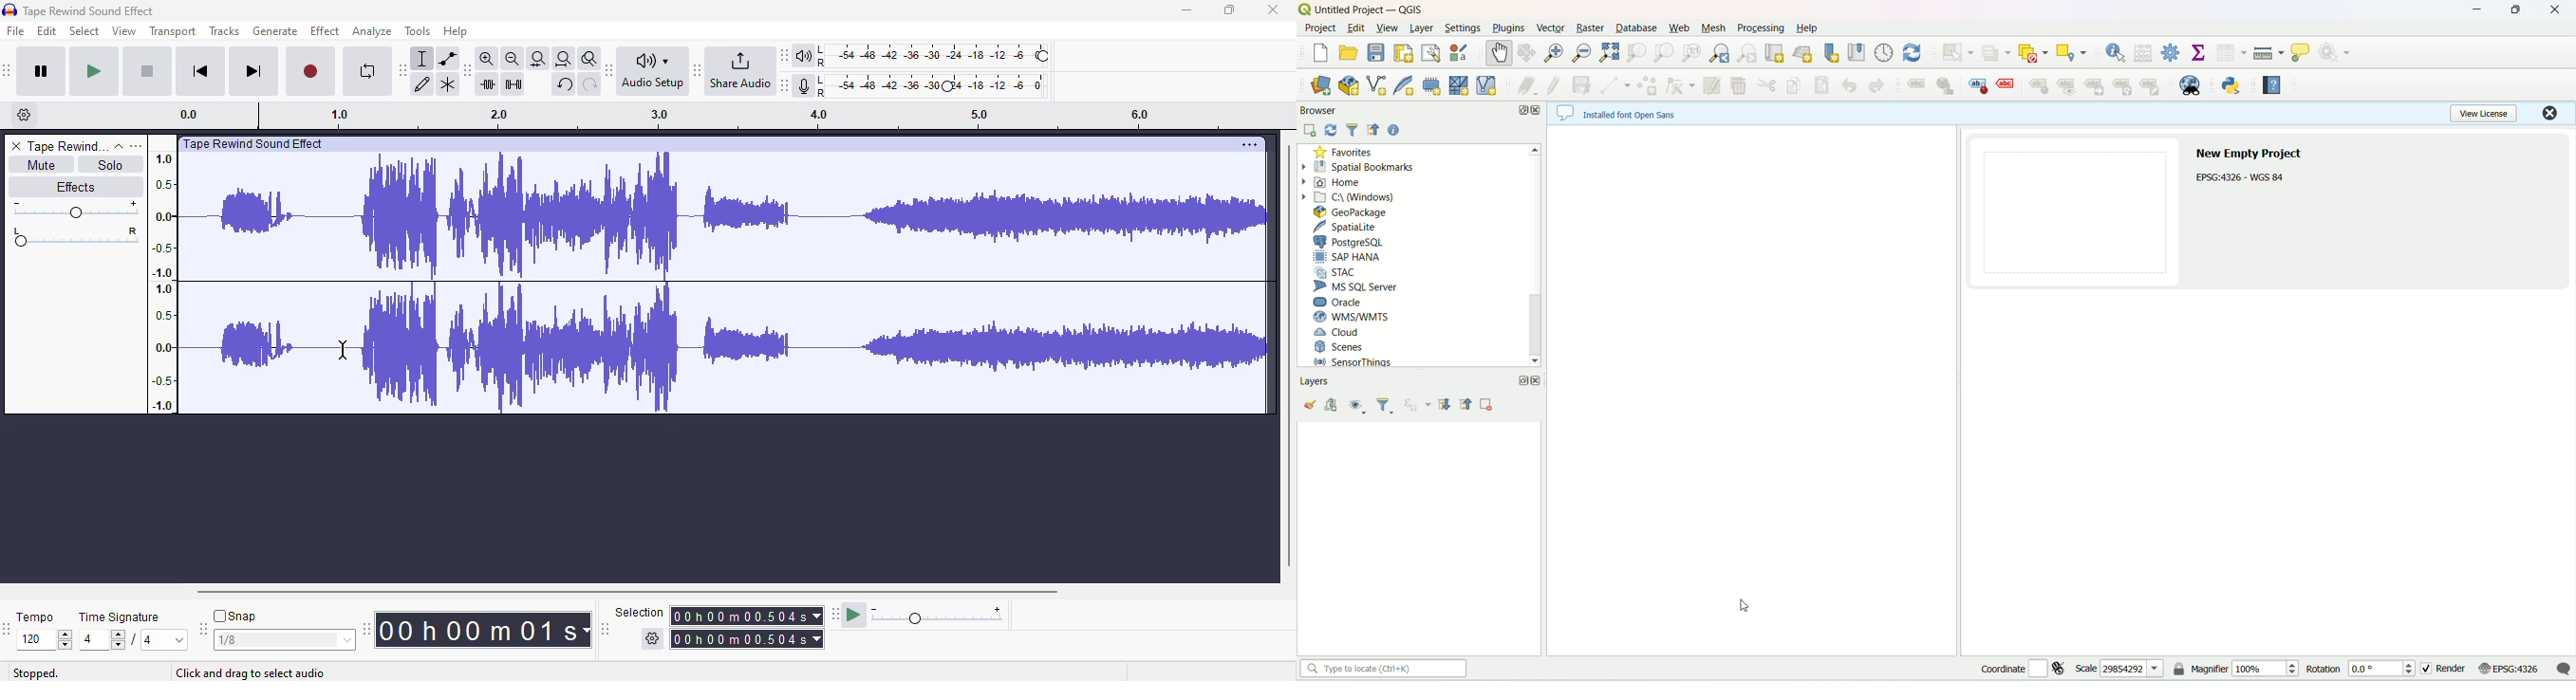 The width and height of the screenshot is (2576, 700). Describe the element at coordinates (16, 30) in the screenshot. I see `file` at that location.